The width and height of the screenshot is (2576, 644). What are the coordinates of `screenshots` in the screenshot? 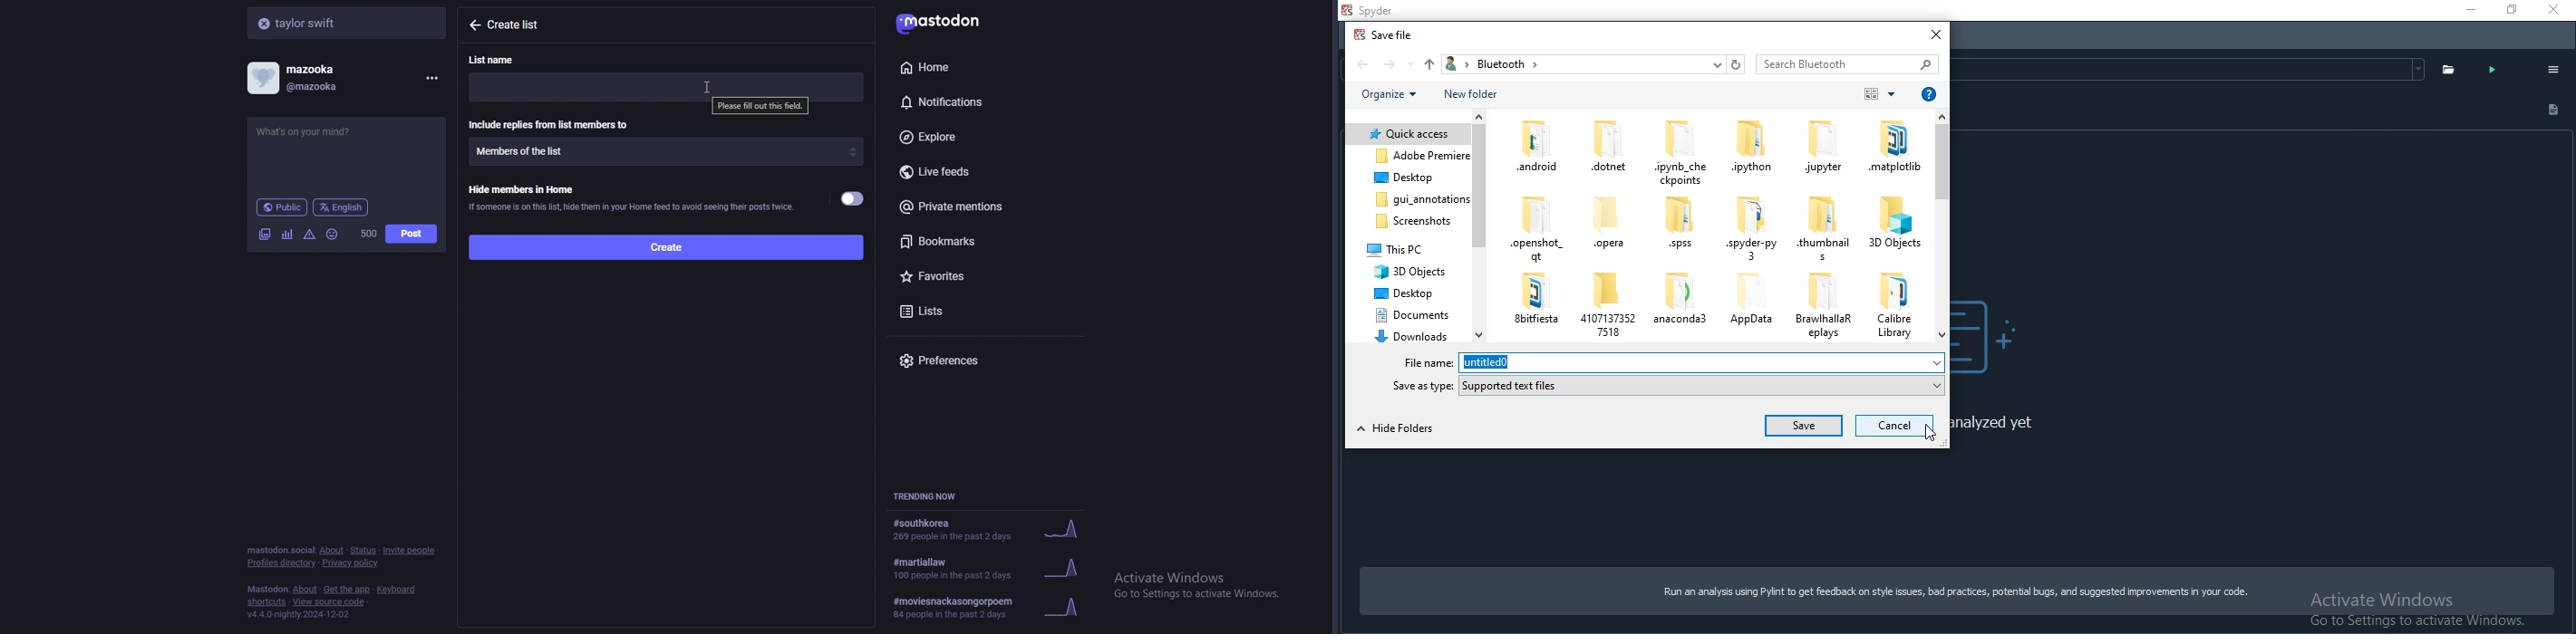 It's located at (1409, 222).